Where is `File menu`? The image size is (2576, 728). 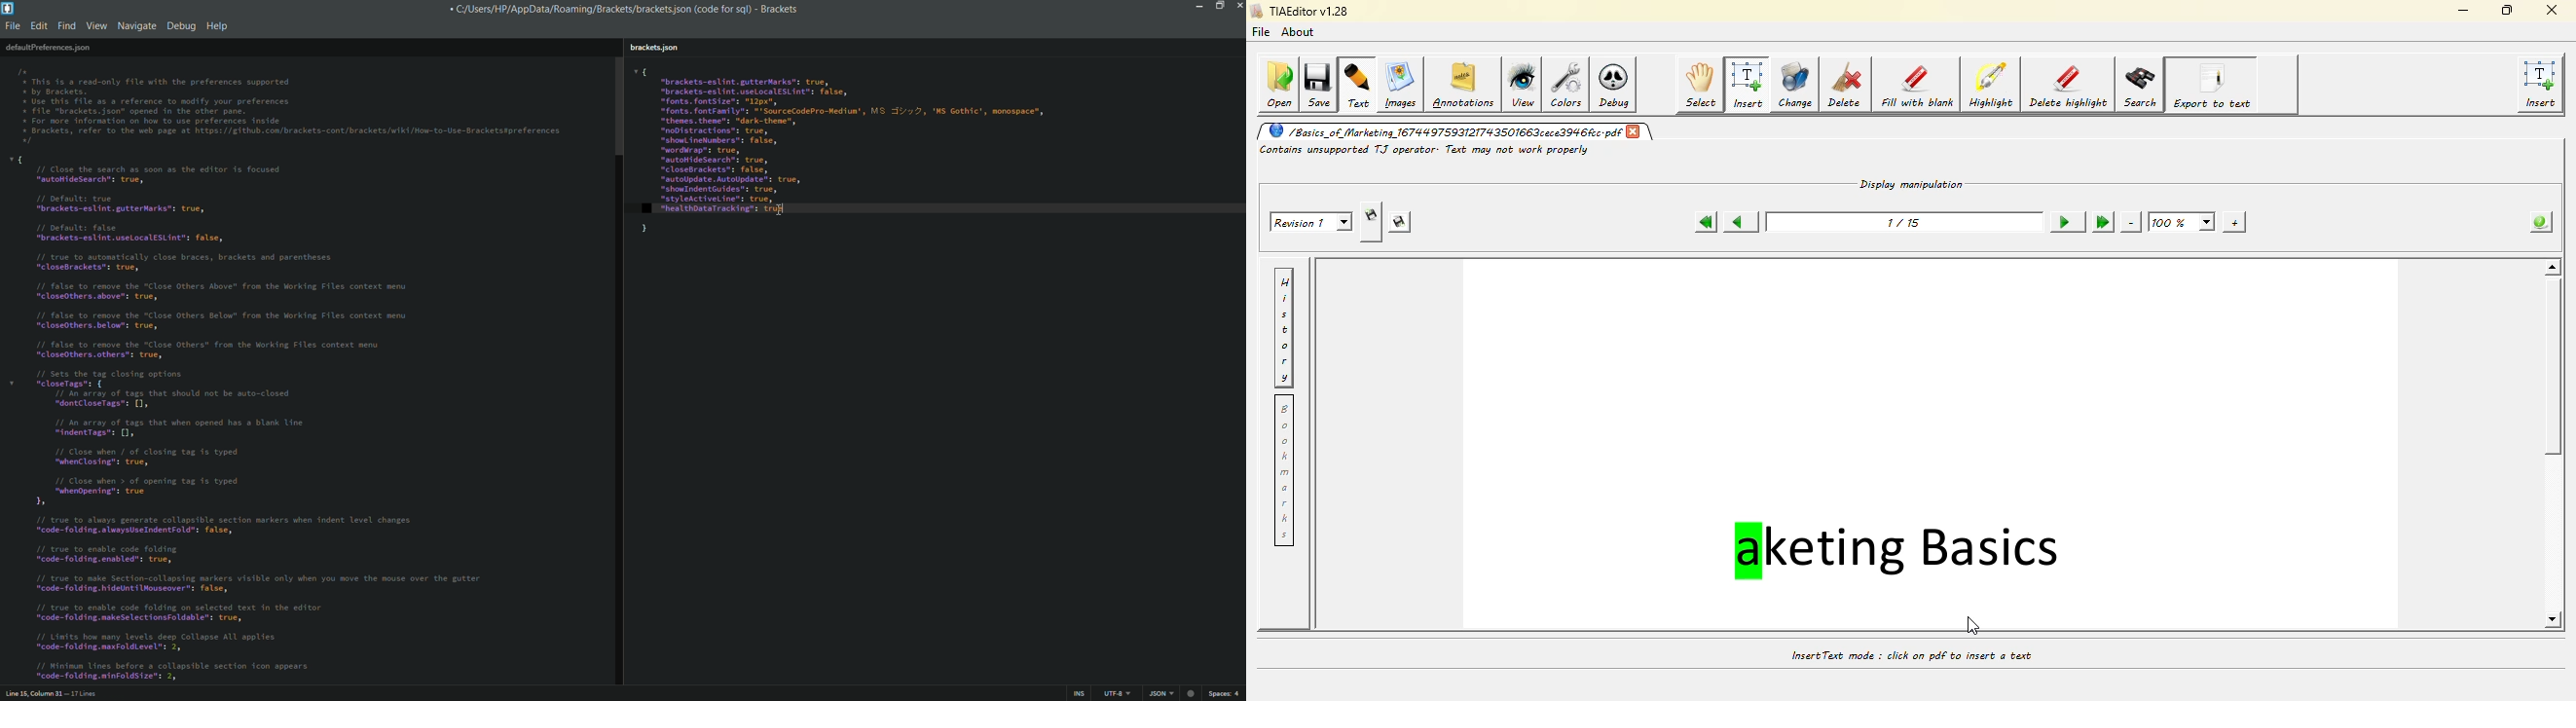 File menu is located at coordinates (12, 27).